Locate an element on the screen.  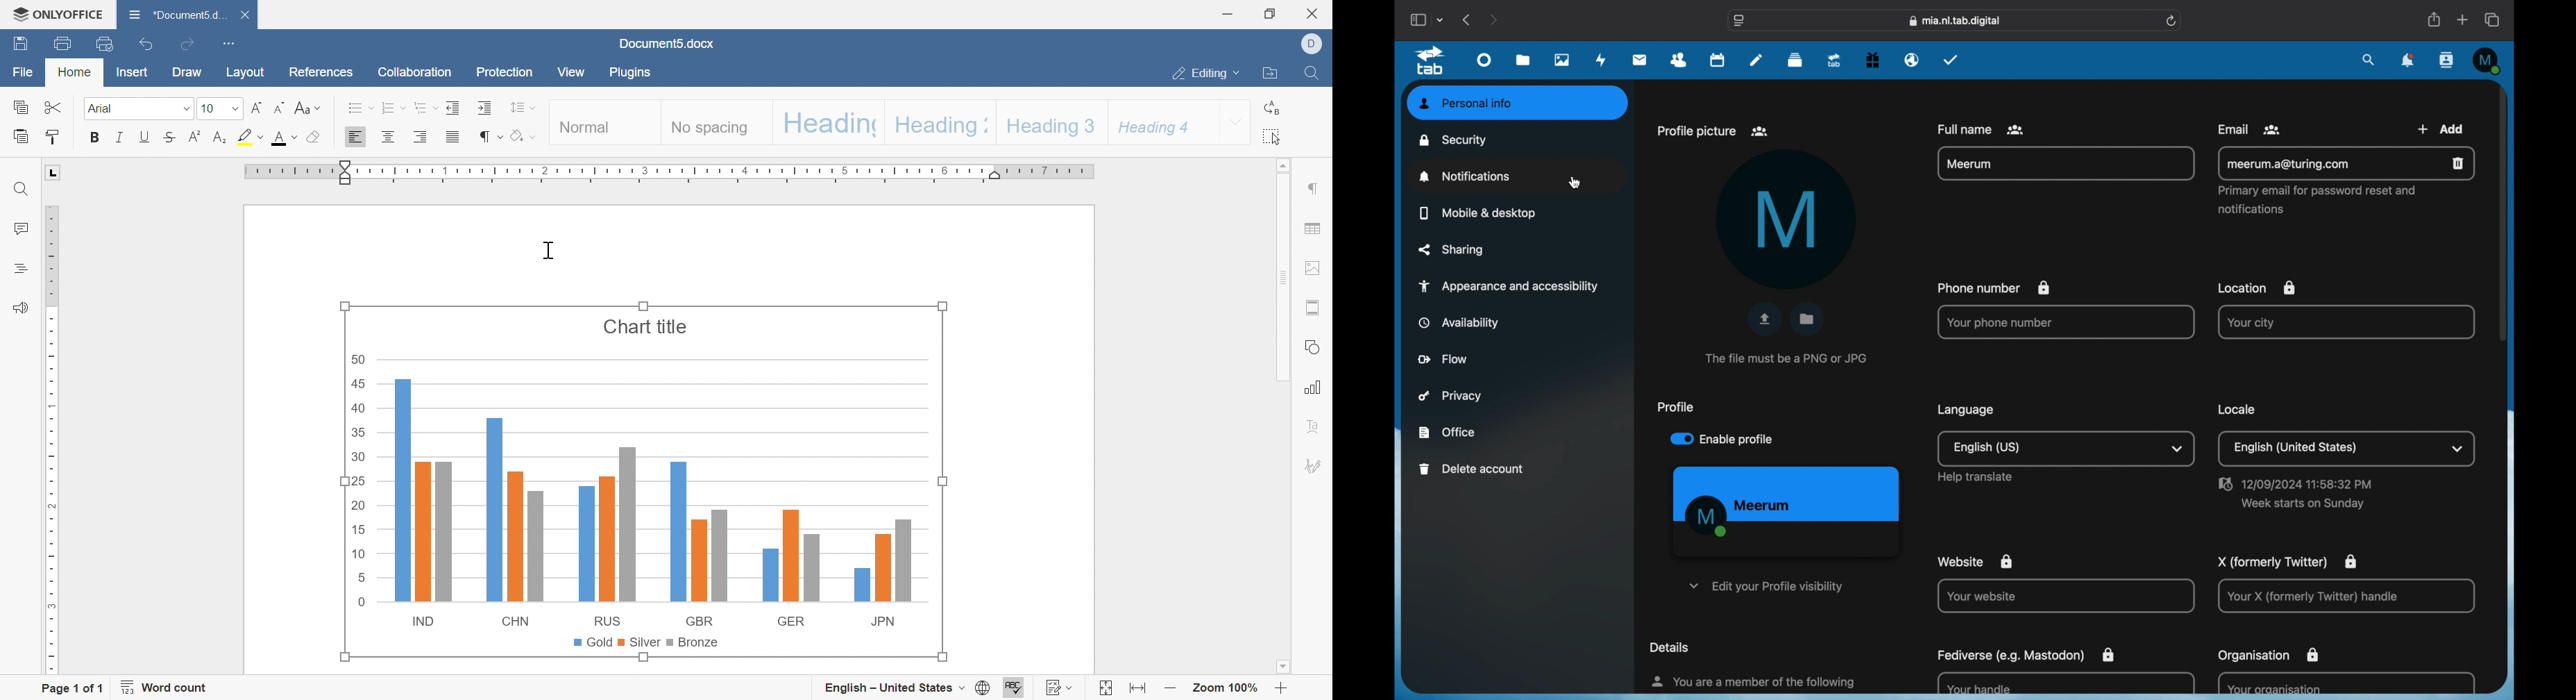
editing is located at coordinates (1207, 74).